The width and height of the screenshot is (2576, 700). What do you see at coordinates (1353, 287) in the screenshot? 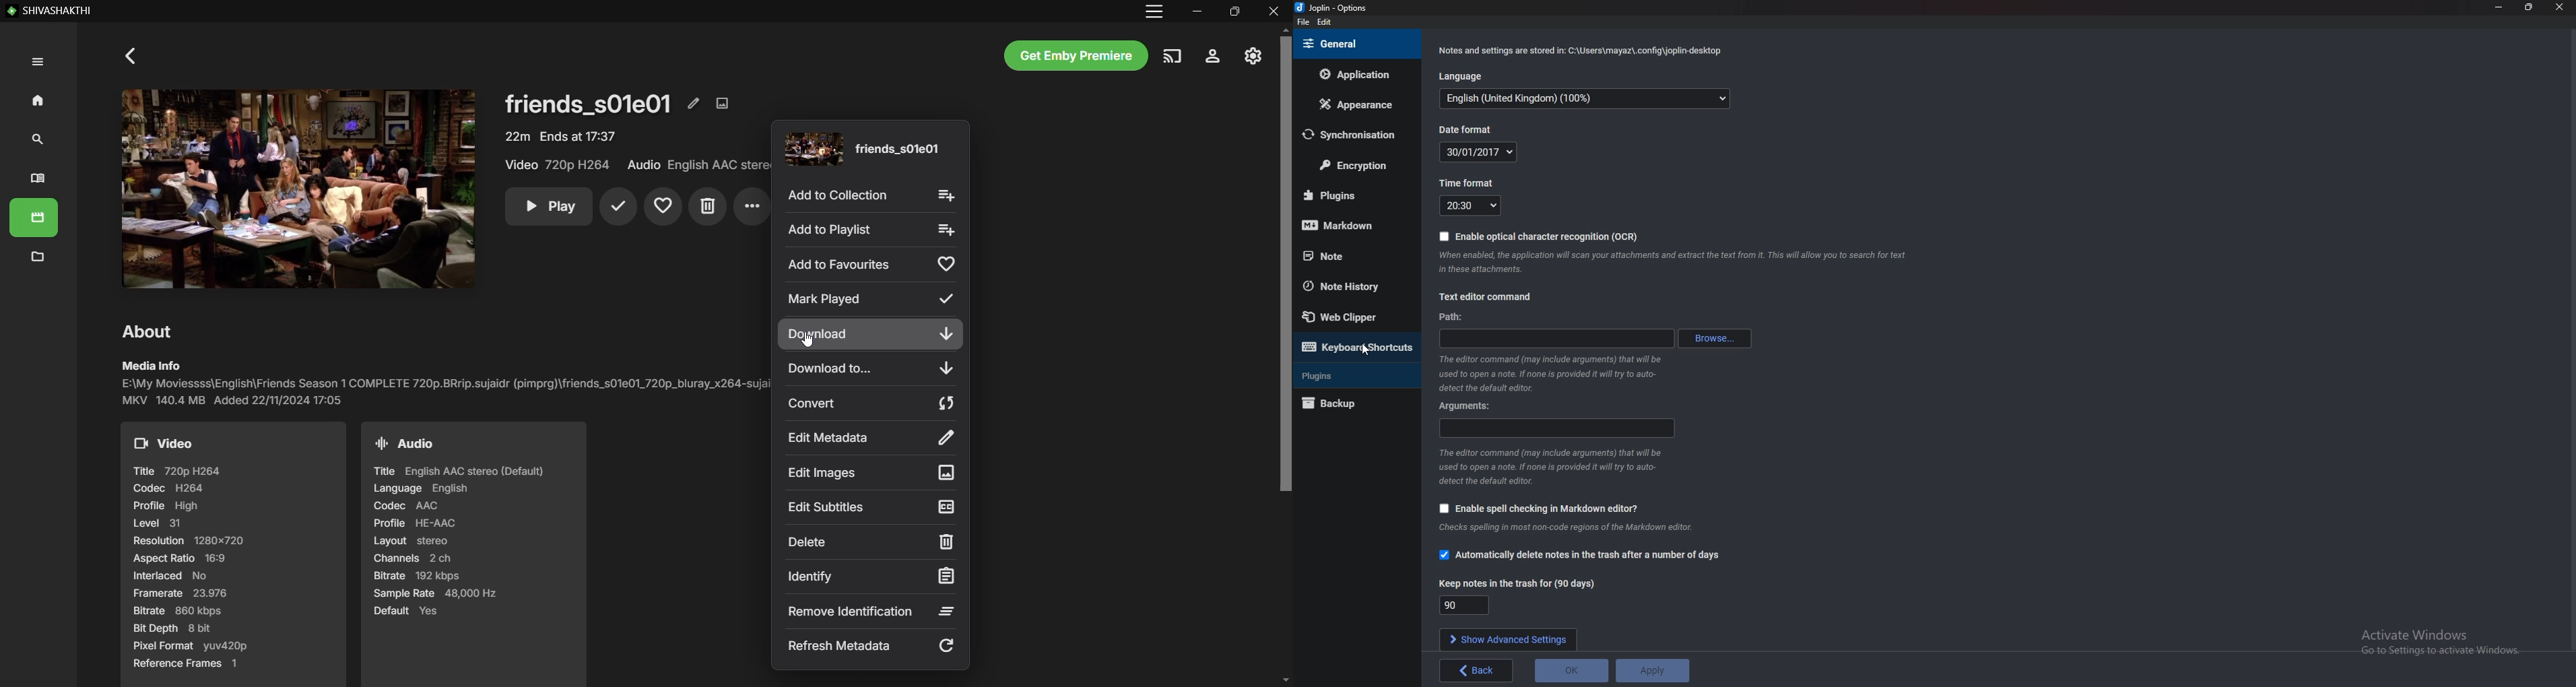
I see `Note history` at bounding box center [1353, 287].